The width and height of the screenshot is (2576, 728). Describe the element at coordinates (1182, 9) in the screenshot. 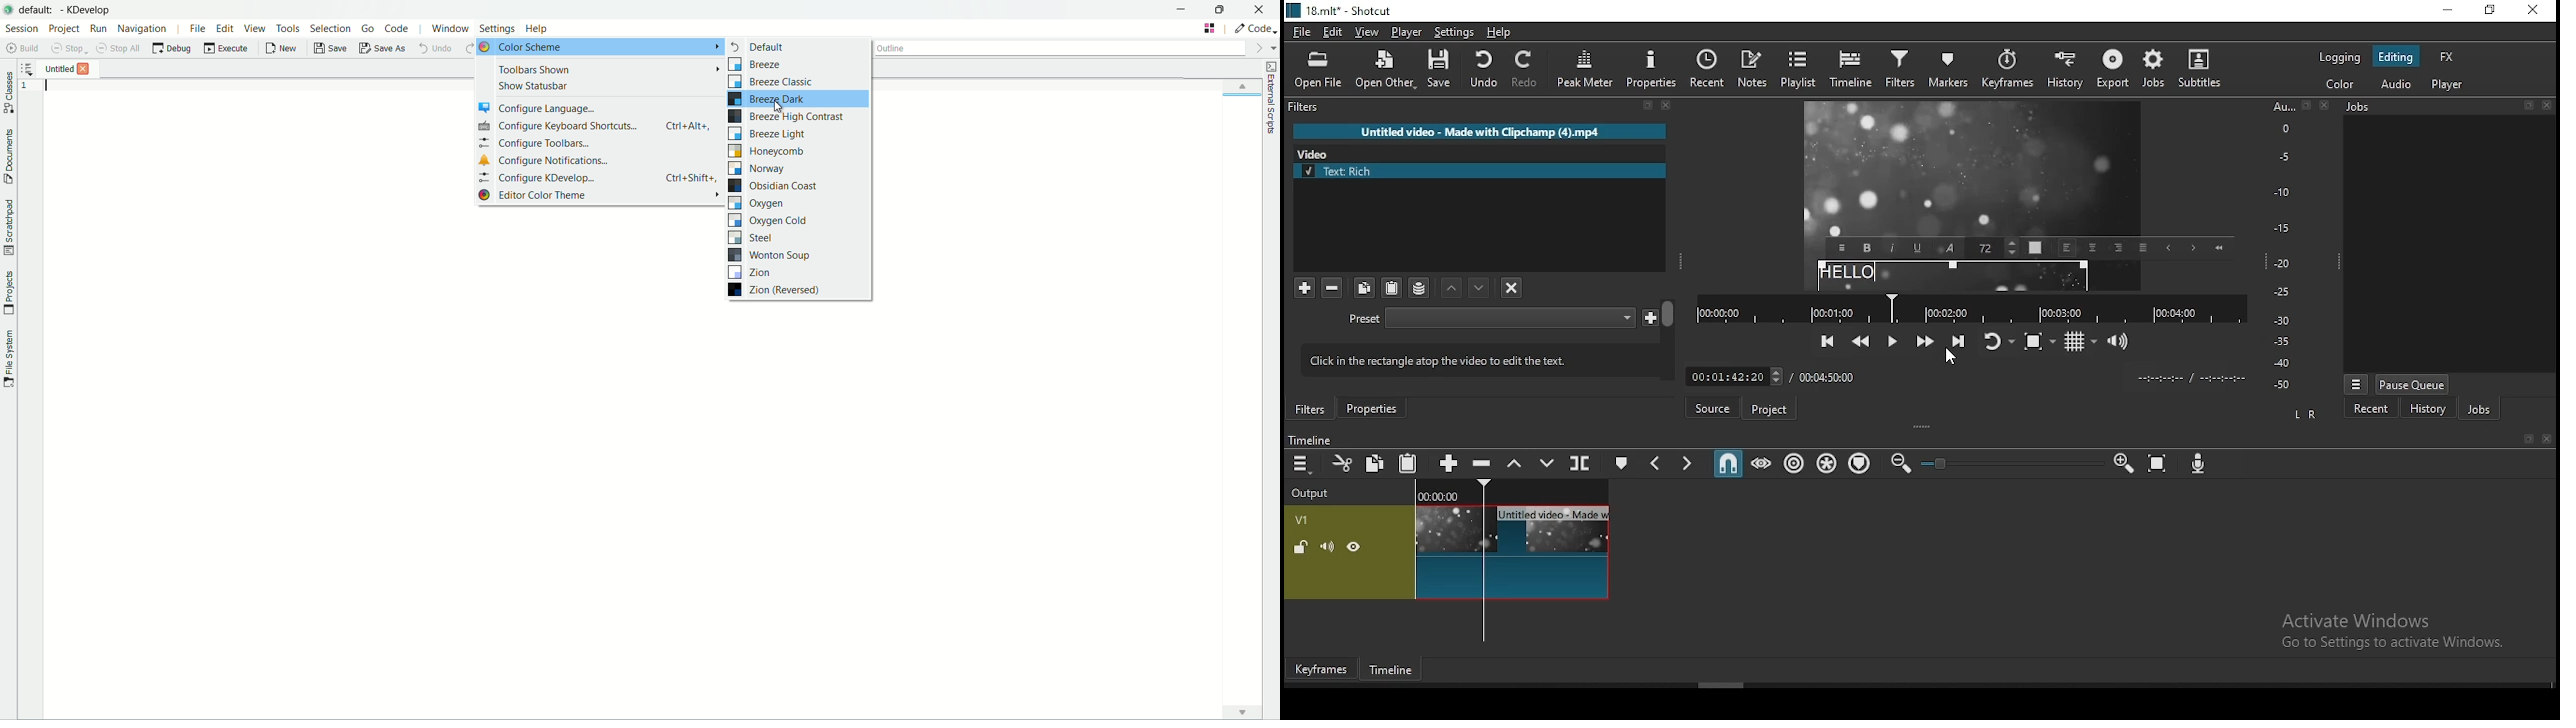

I see `minimize` at that location.